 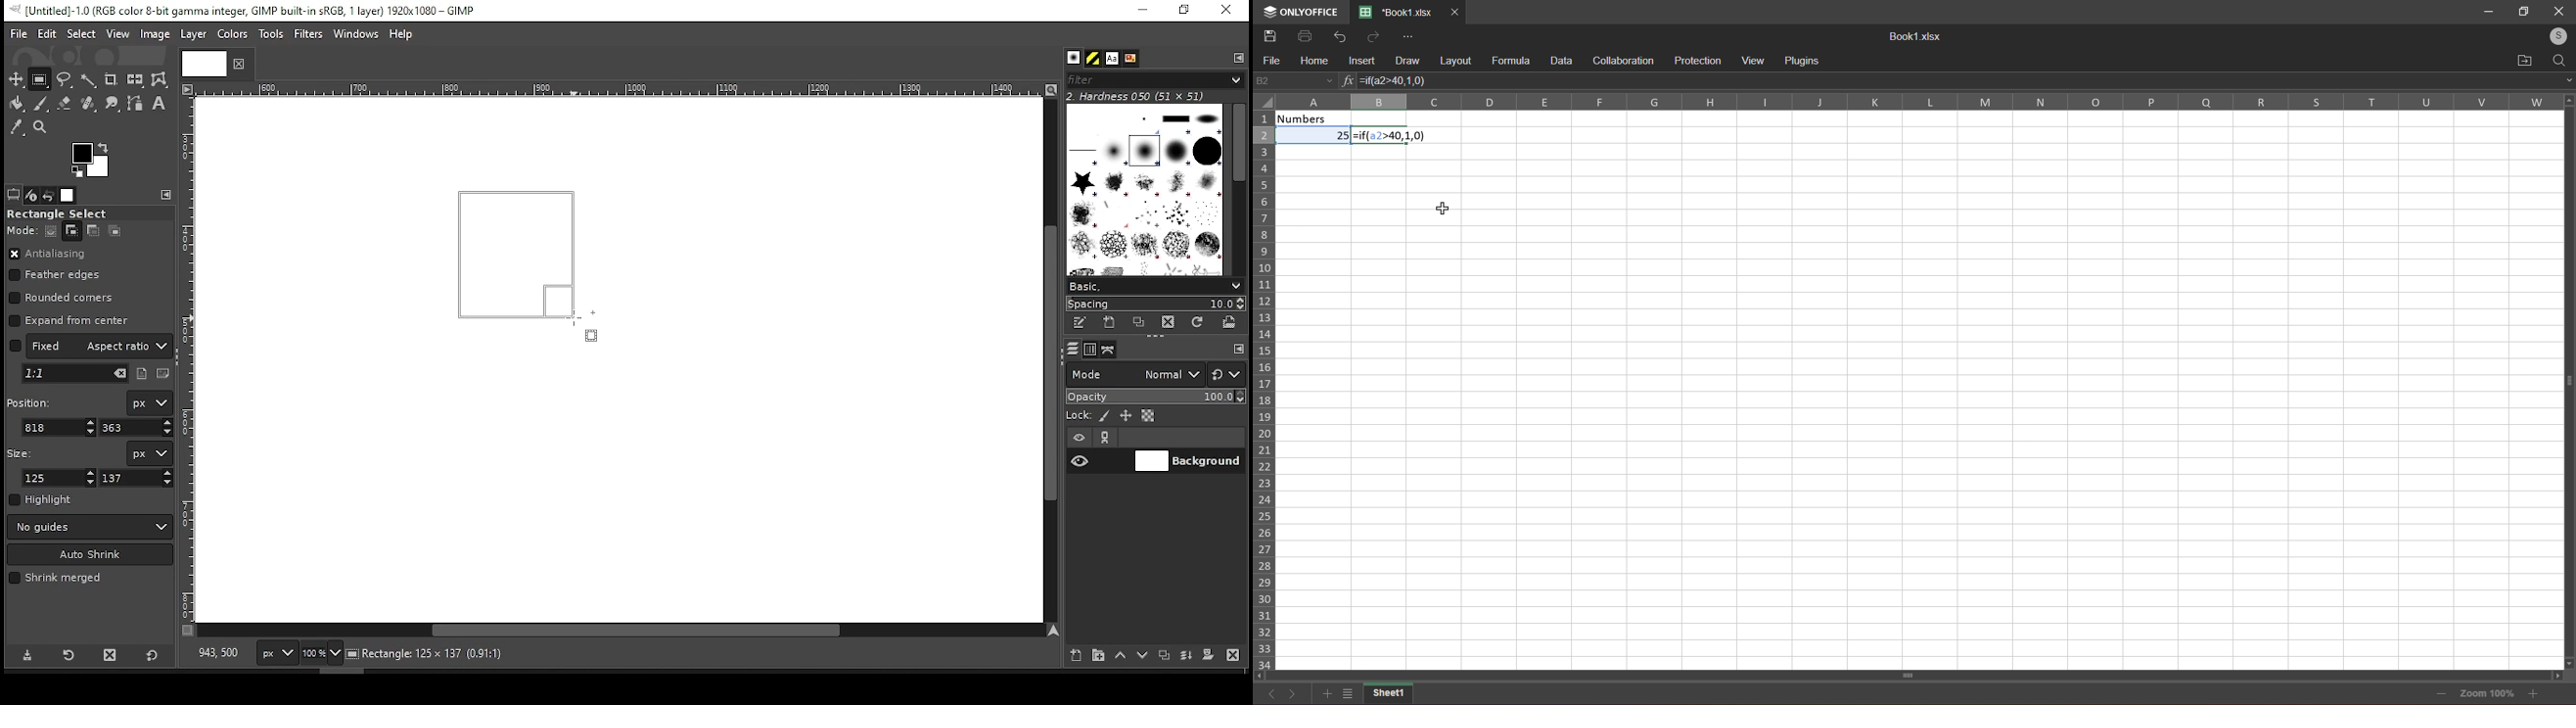 What do you see at coordinates (1157, 285) in the screenshot?
I see `select brush preset` at bounding box center [1157, 285].